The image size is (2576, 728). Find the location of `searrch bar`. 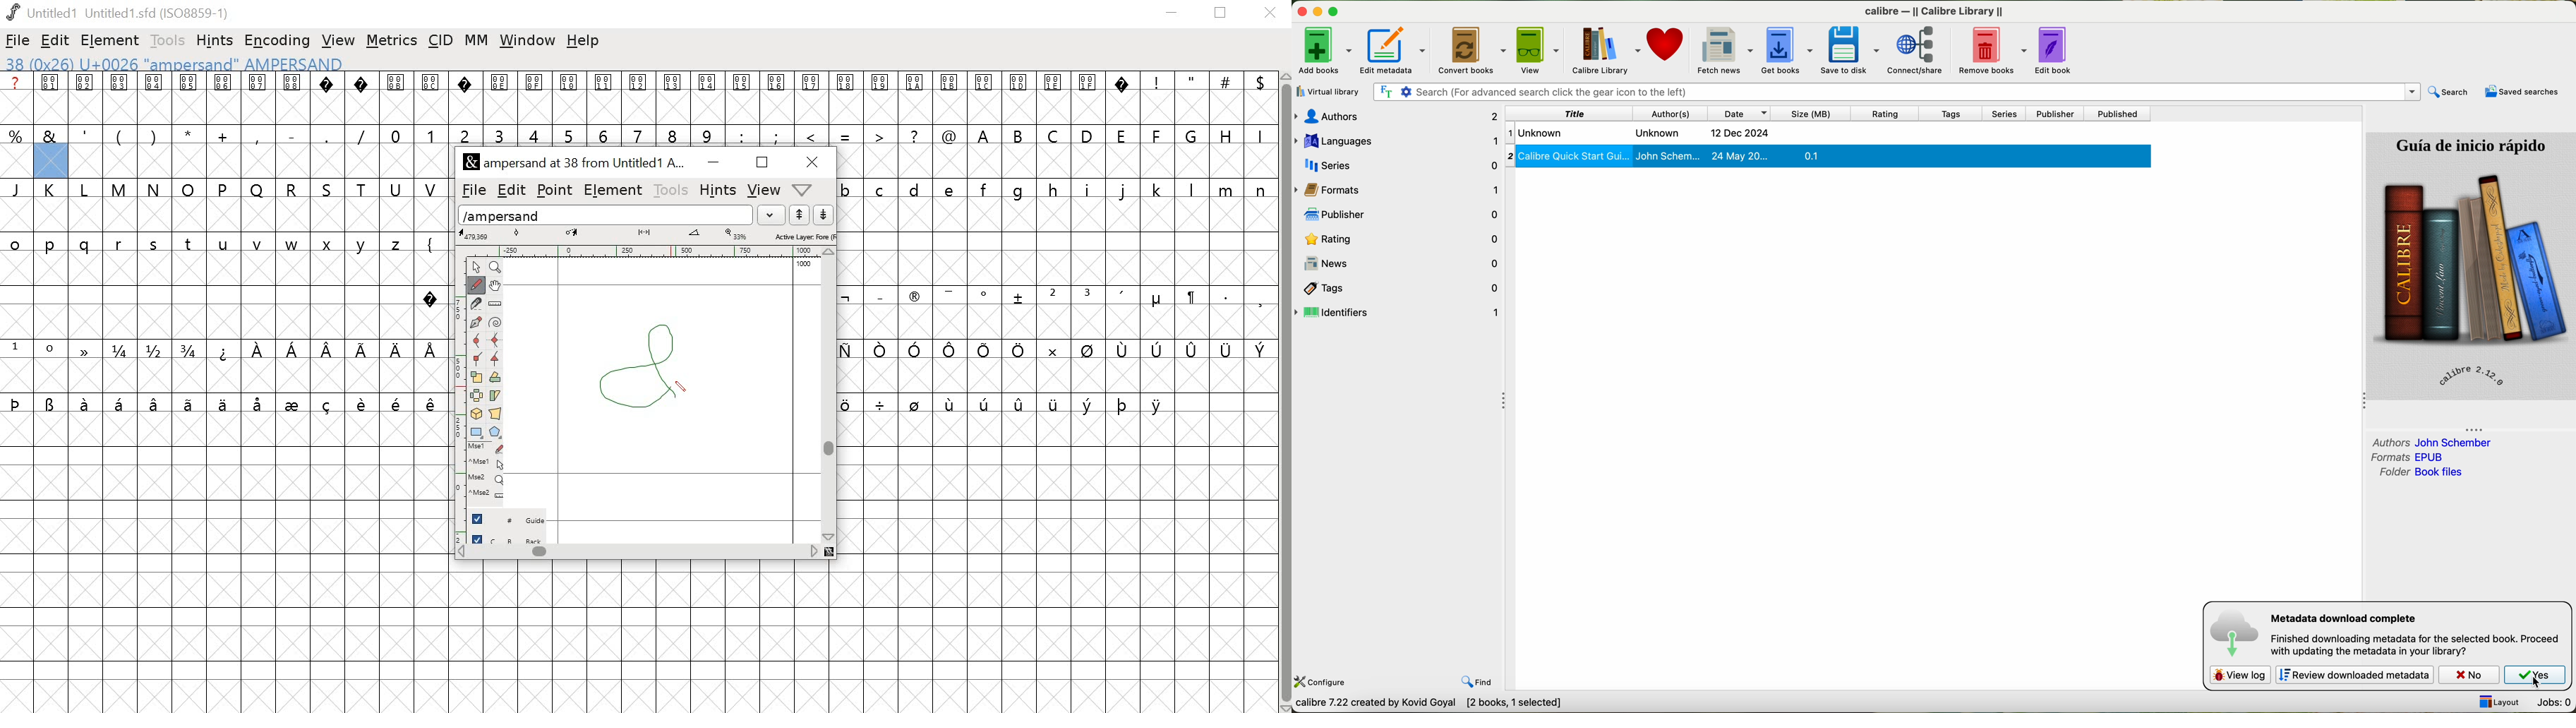

searrch bar is located at coordinates (1899, 91).